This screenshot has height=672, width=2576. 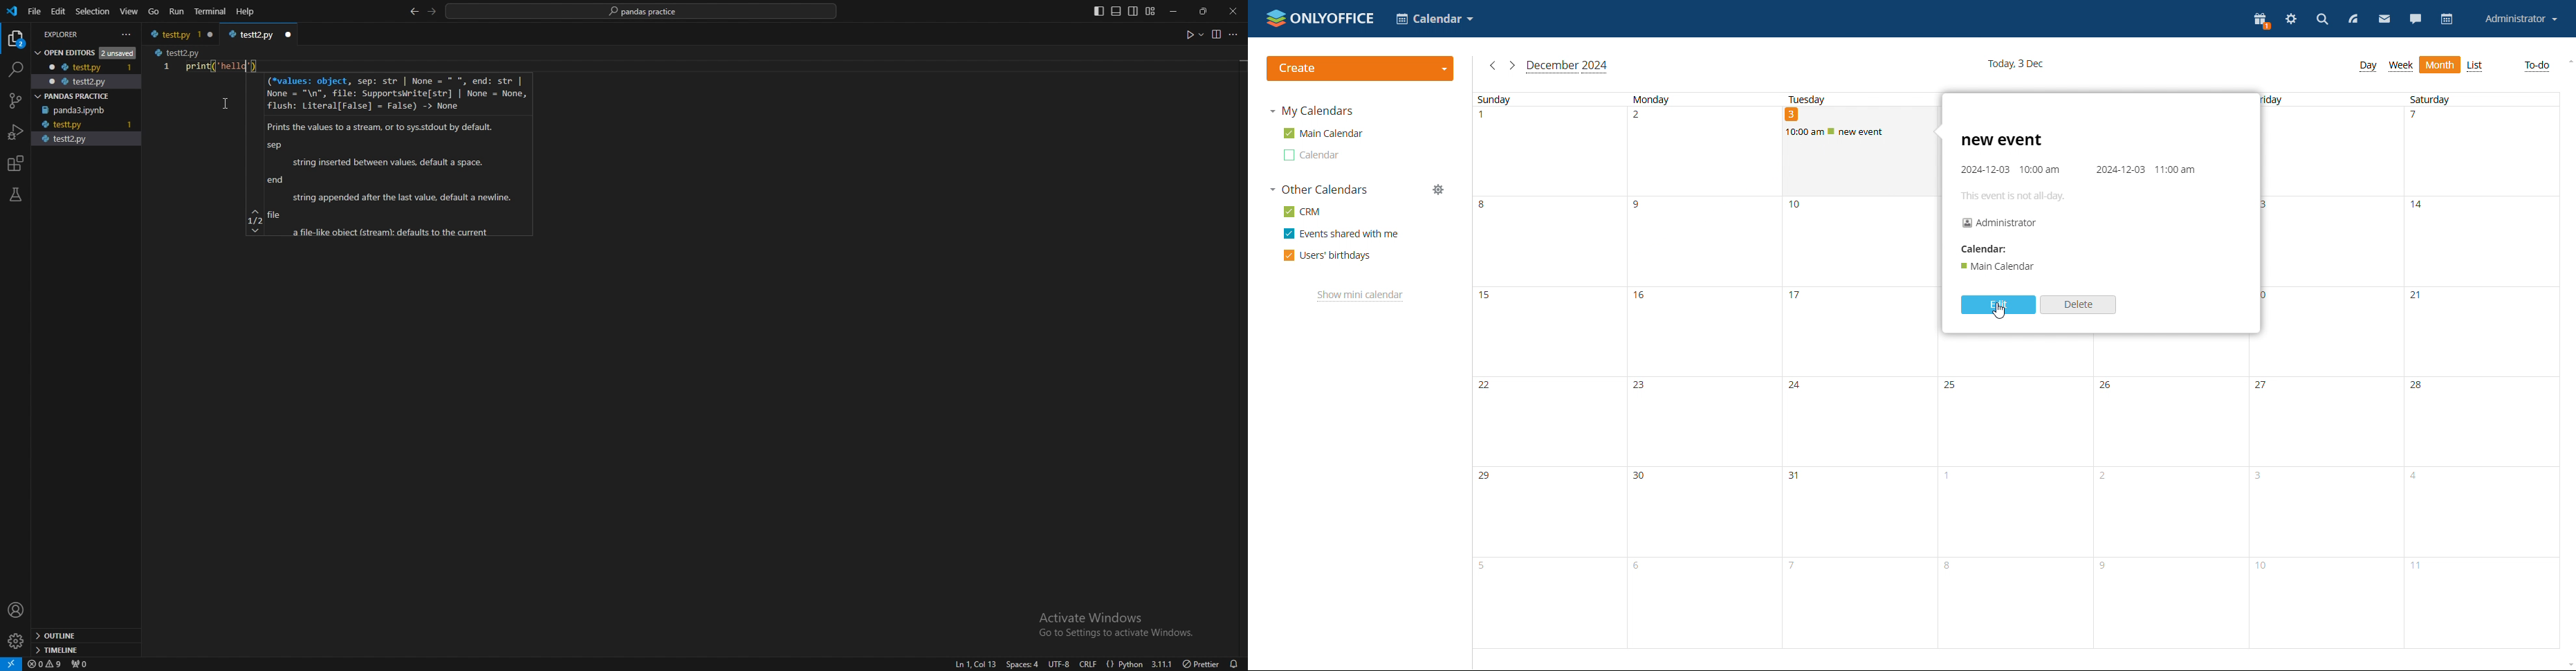 What do you see at coordinates (2002, 312) in the screenshot?
I see `cursor` at bounding box center [2002, 312].